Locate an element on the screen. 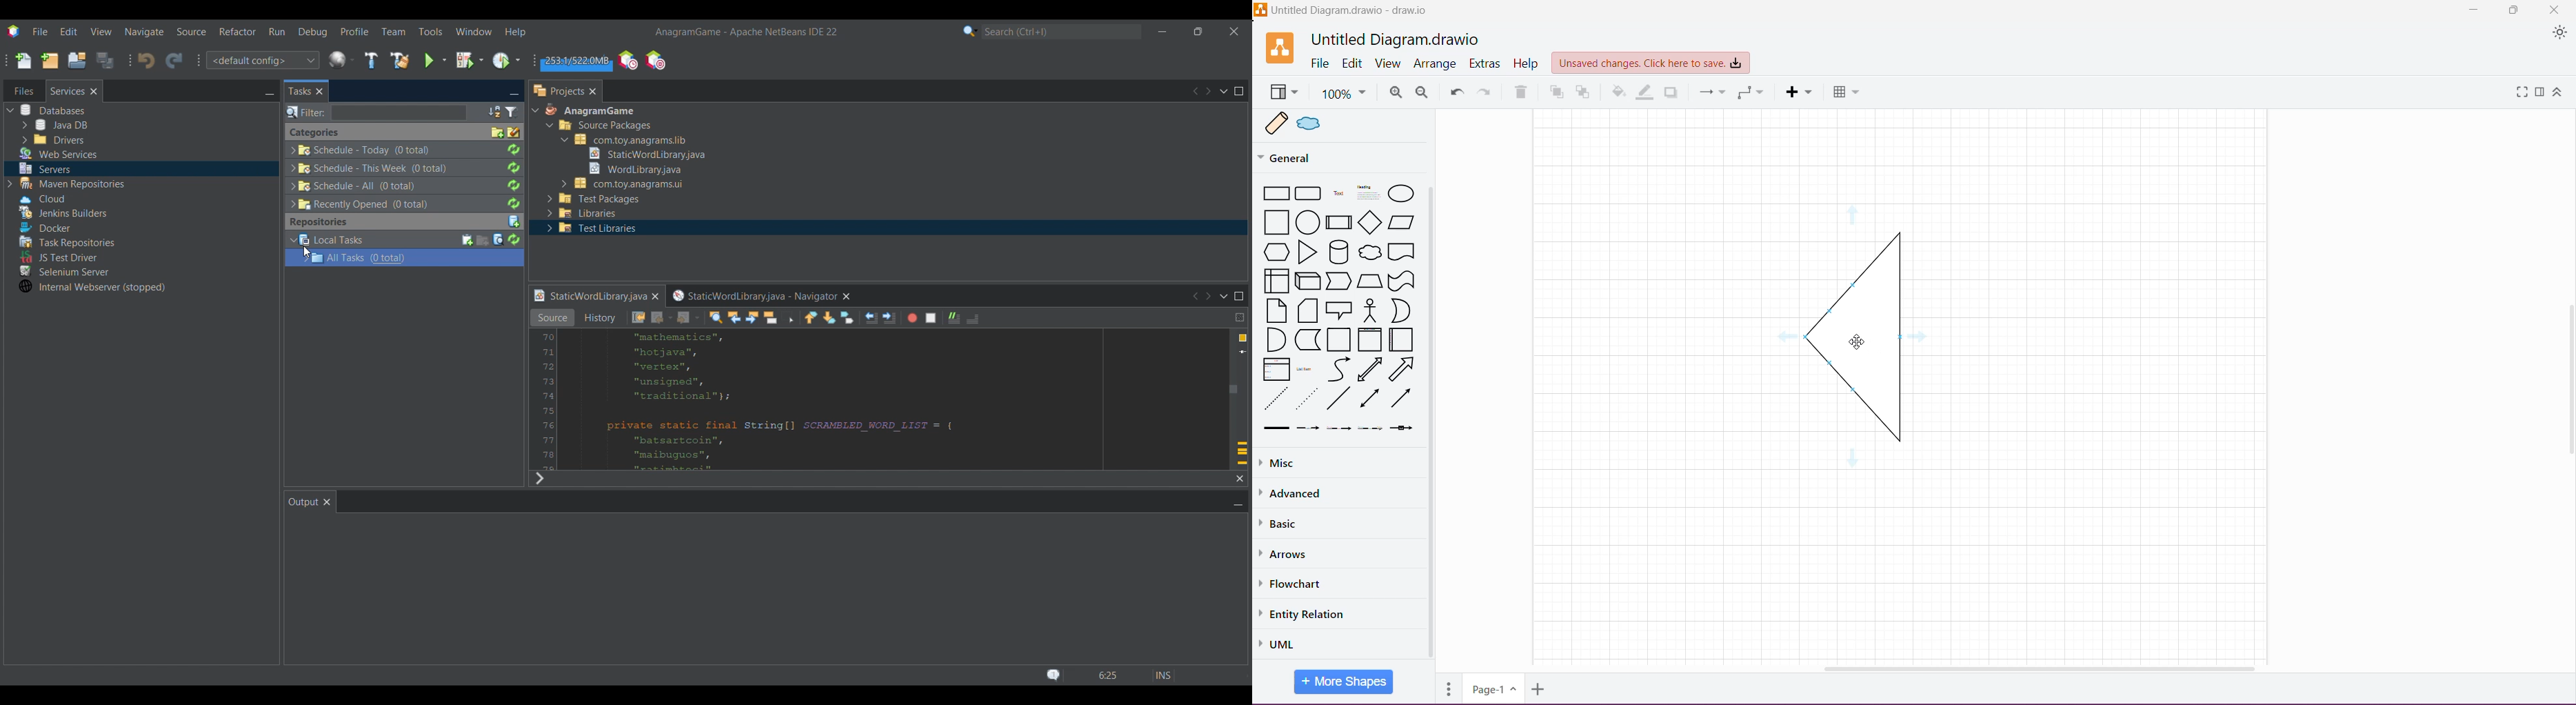 This screenshot has height=728, width=2576. Help menu is located at coordinates (515, 32).